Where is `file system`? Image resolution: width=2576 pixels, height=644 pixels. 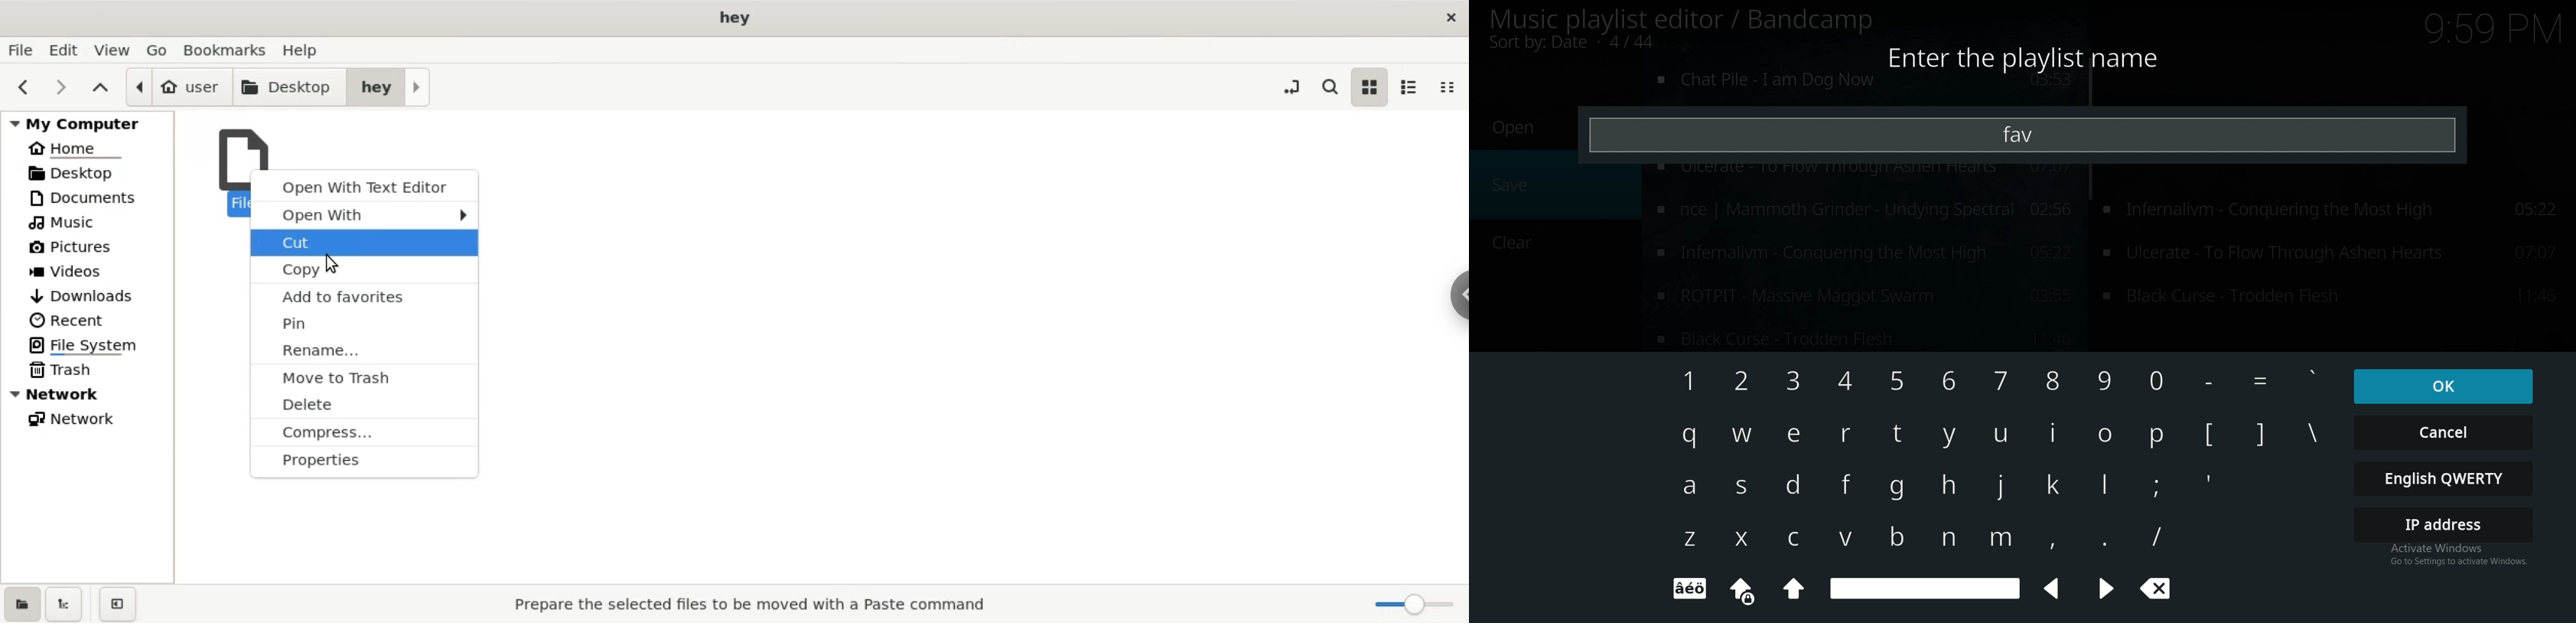
file system is located at coordinates (92, 346).